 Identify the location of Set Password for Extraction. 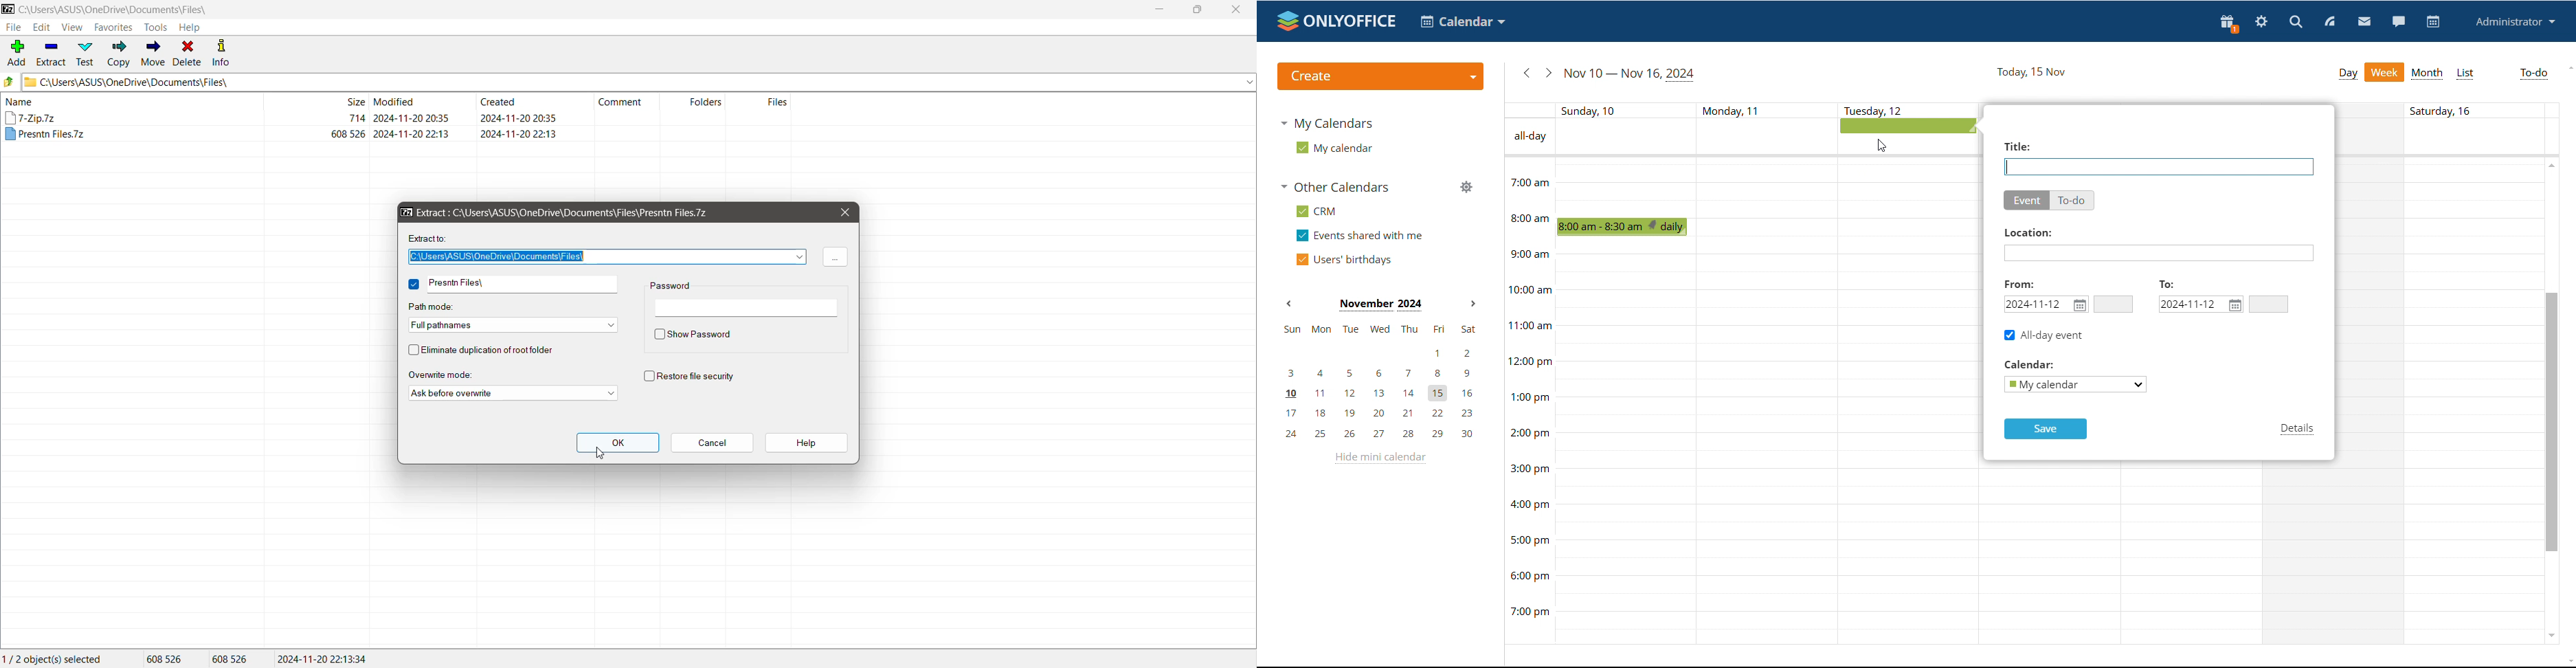
(749, 308).